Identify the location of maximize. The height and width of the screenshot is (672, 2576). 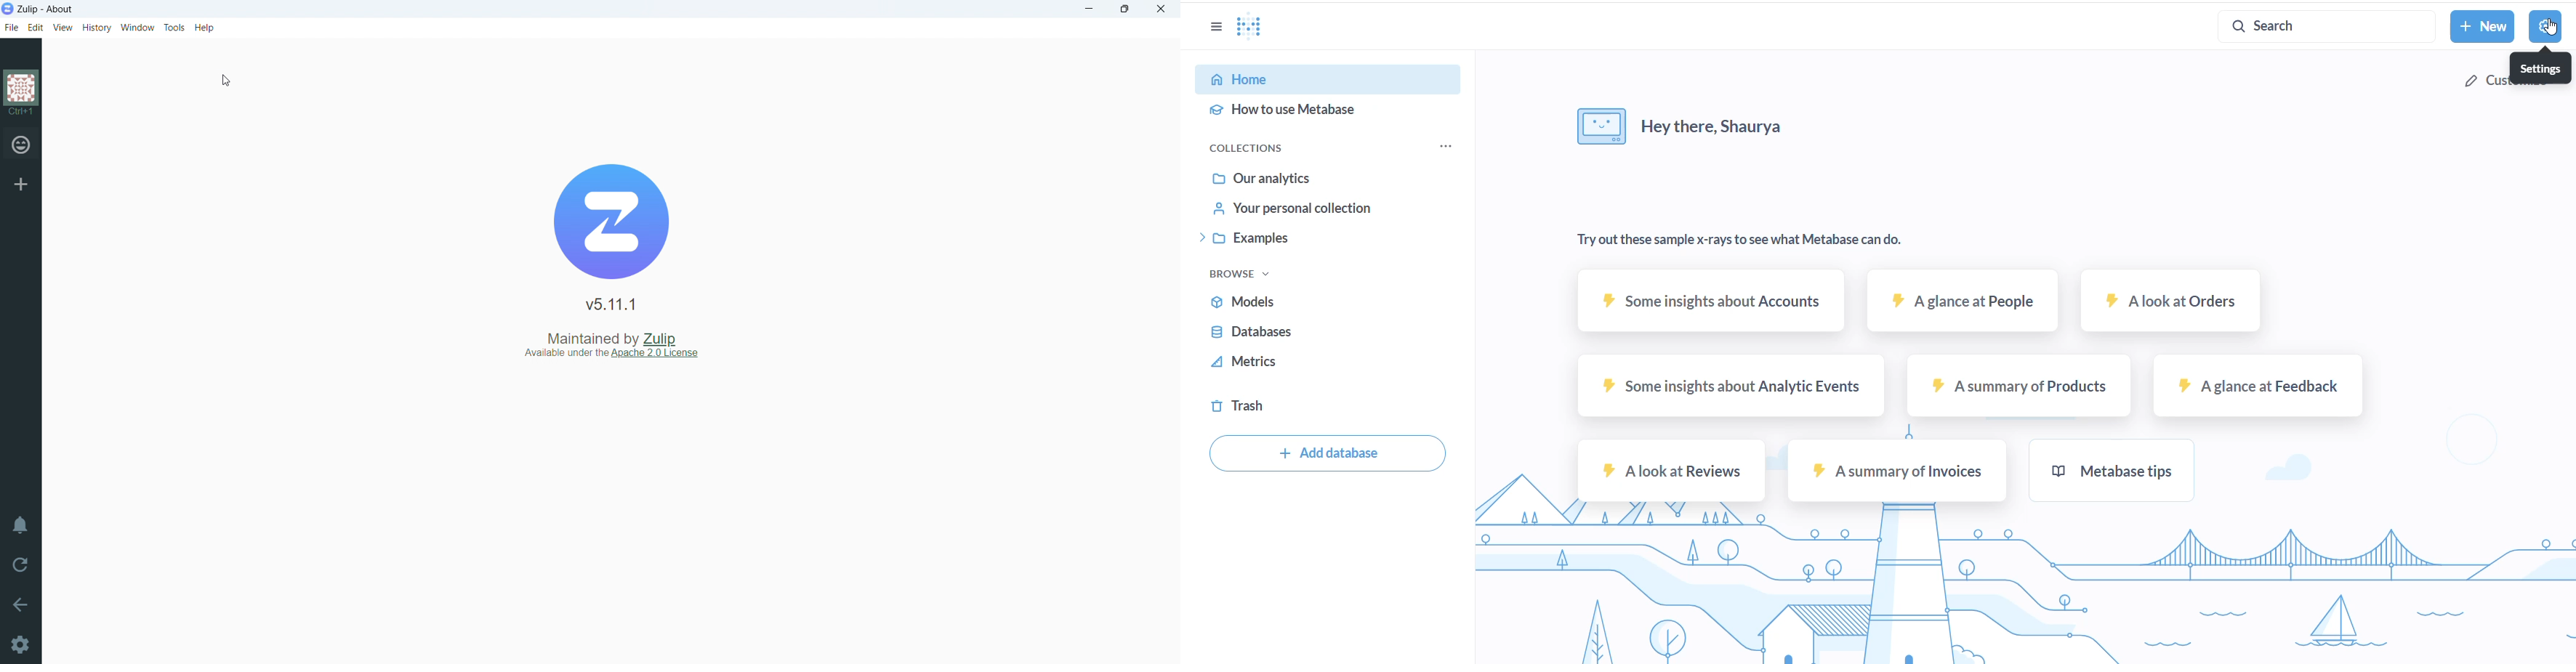
(1124, 9).